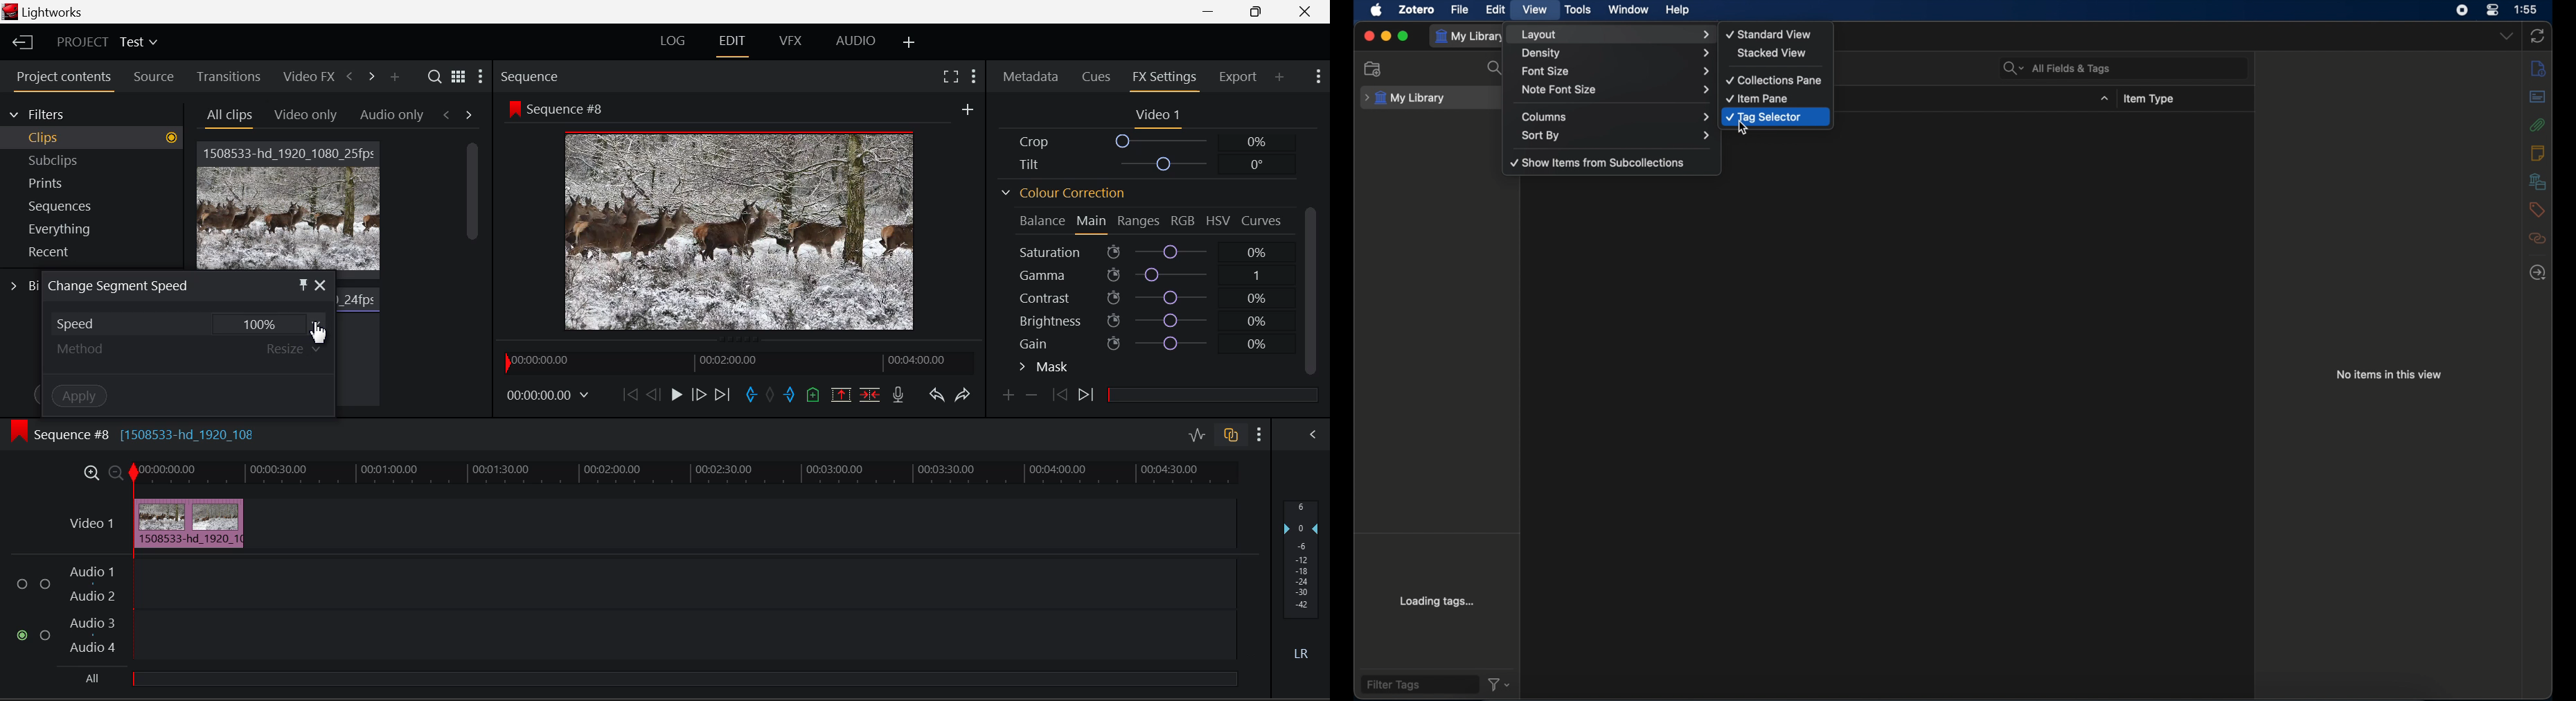  I want to click on Move Across Tabs, so click(361, 77).